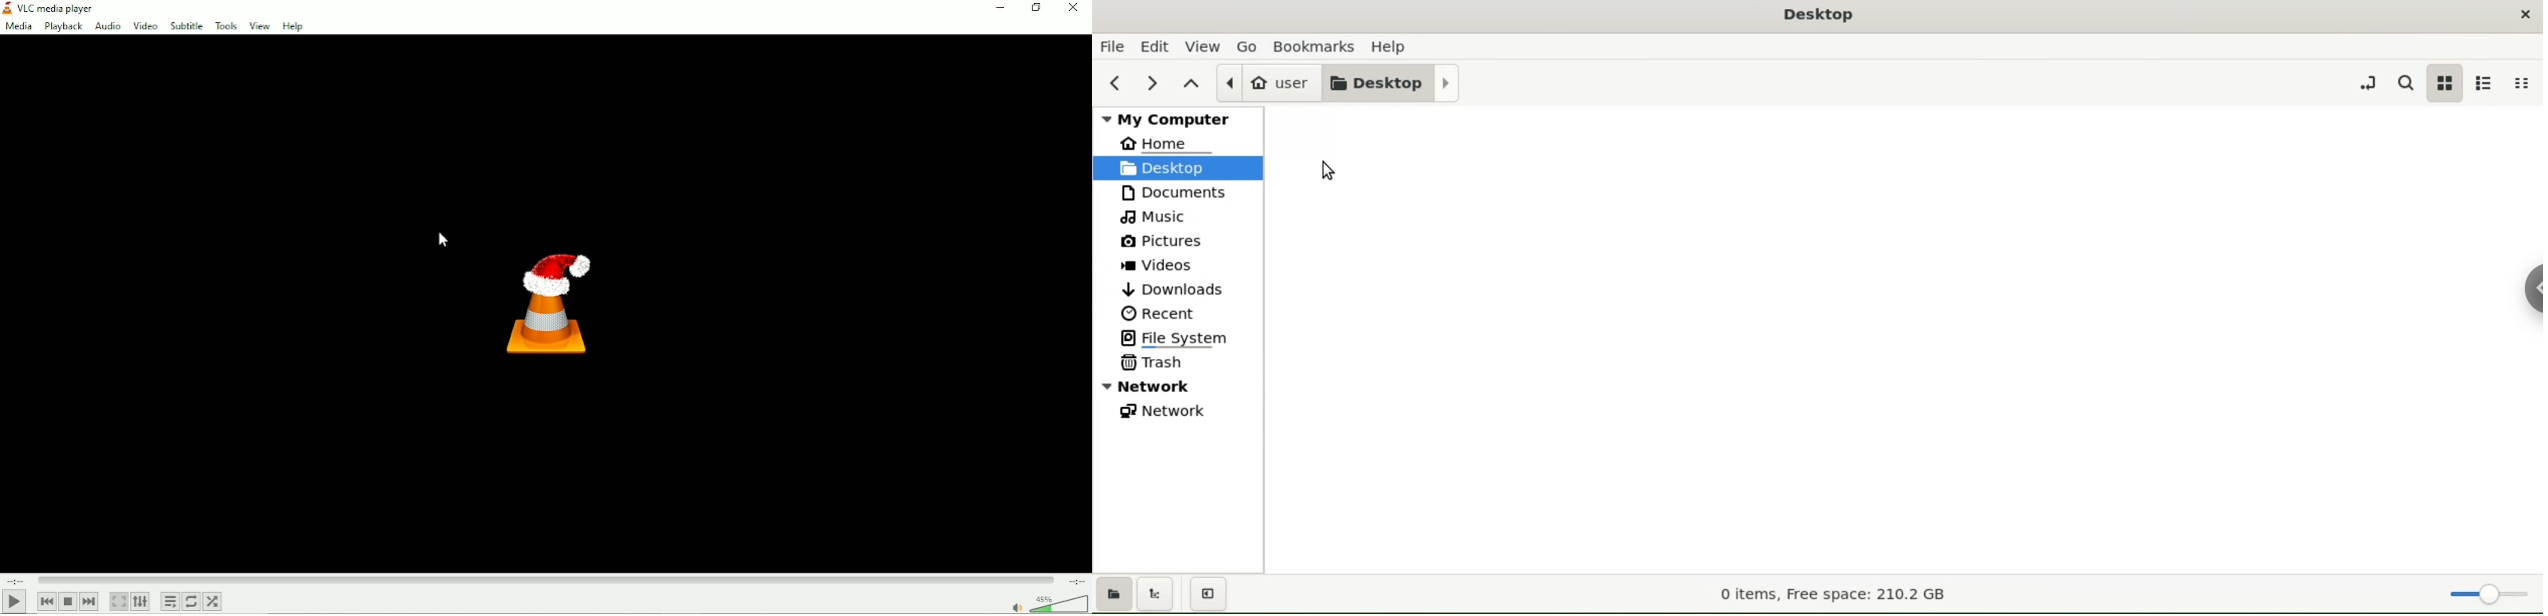  What do you see at coordinates (17, 580) in the screenshot?
I see `Elapsed time` at bounding box center [17, 580].